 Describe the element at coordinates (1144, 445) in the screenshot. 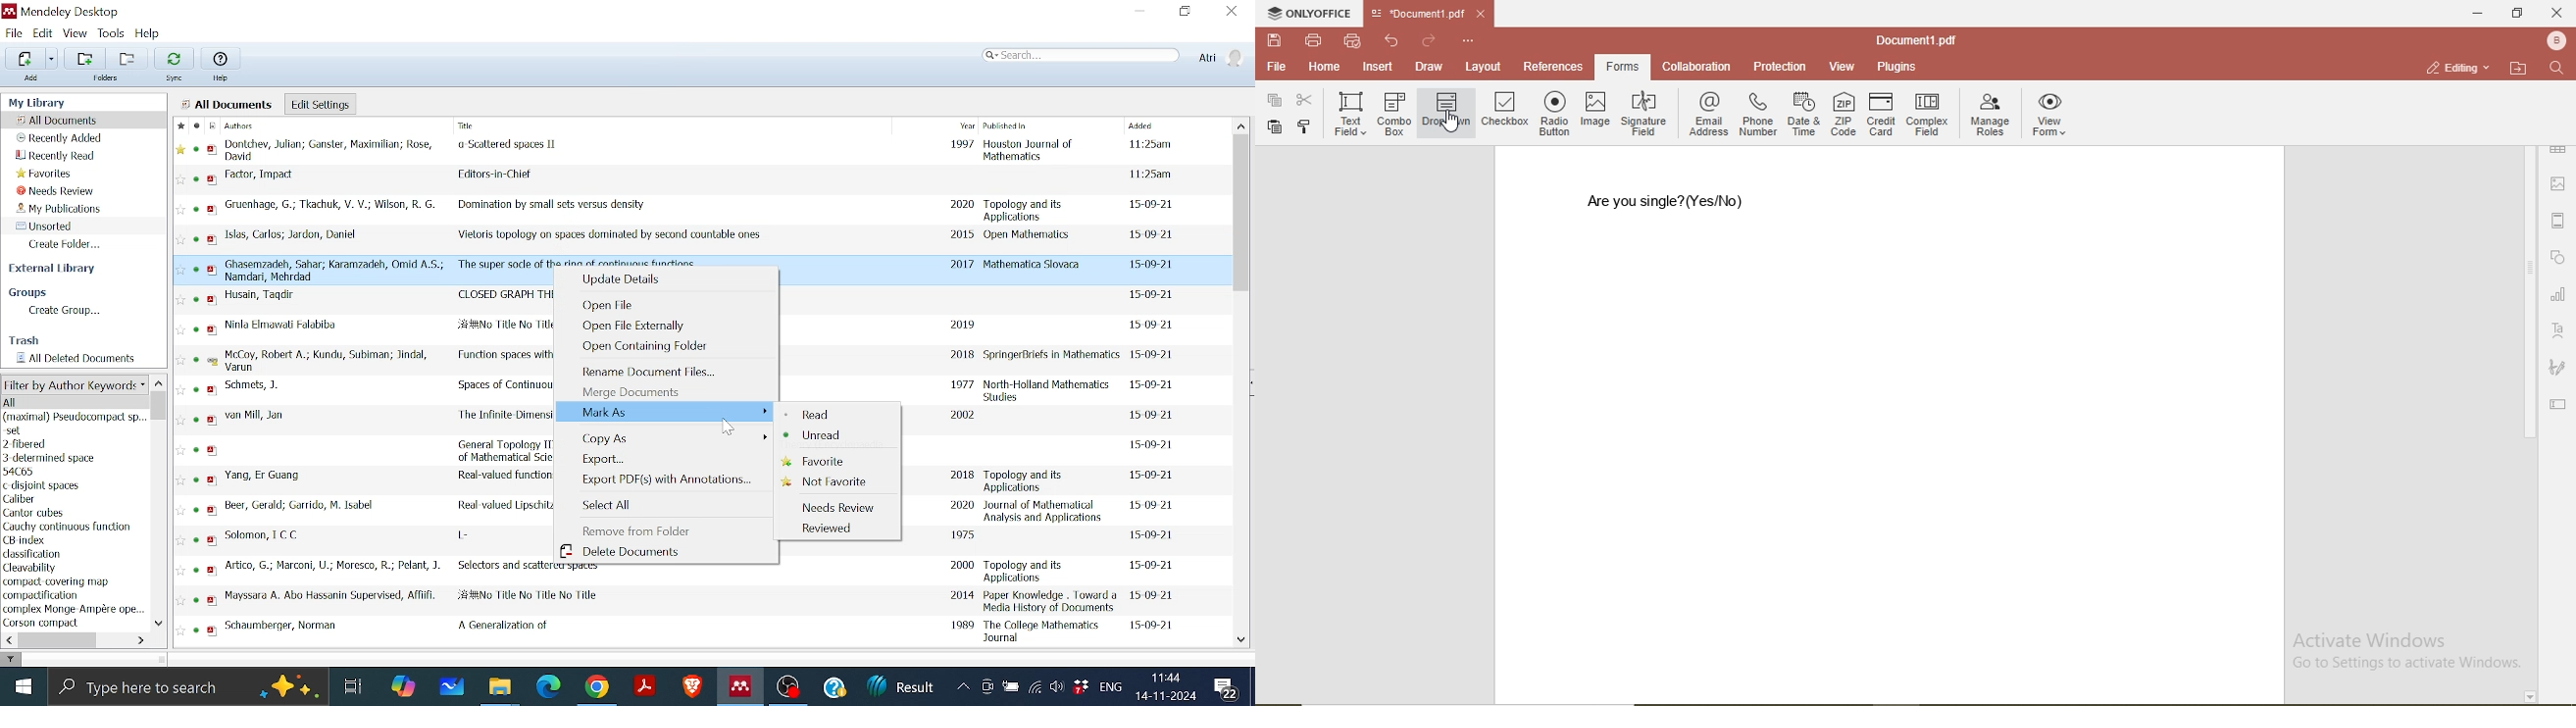

I see `document` at that location.